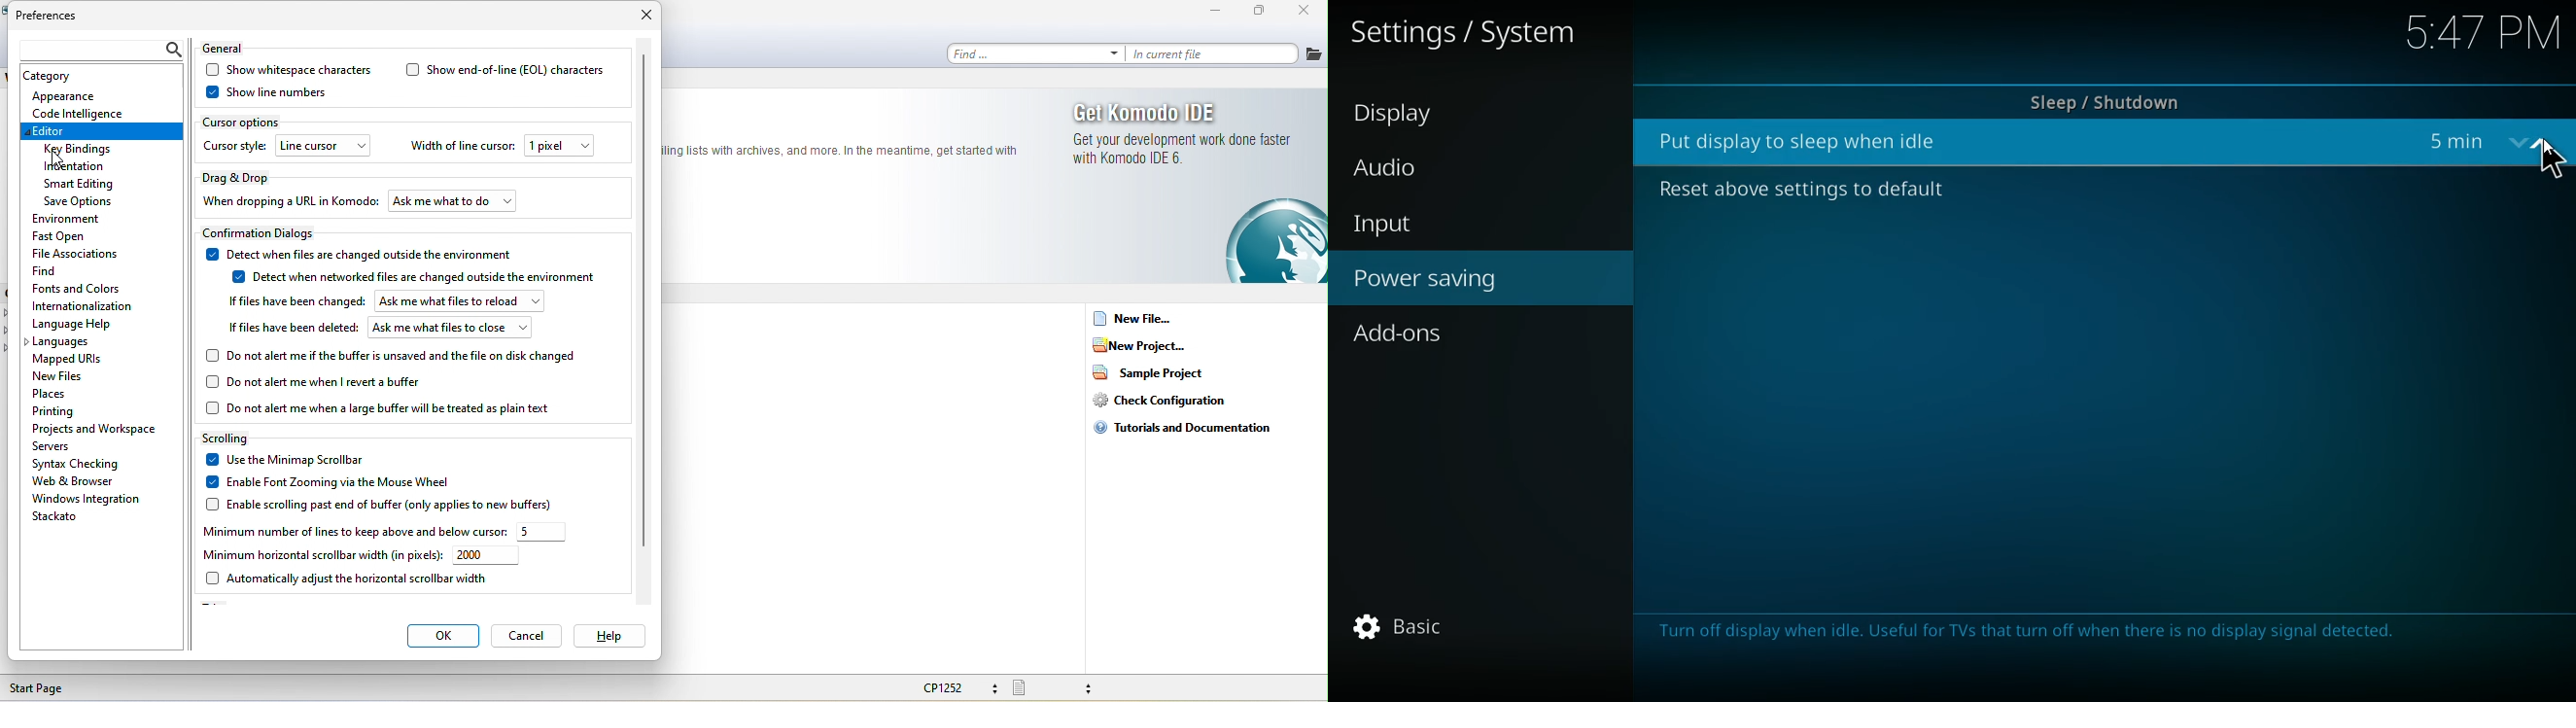 Image resolution: width=2576 pixels, height=728 pixels. What do you see at coordinates (1480, 282) in the screenshot?
I see `power saving` at bounding box center [1480, 282].